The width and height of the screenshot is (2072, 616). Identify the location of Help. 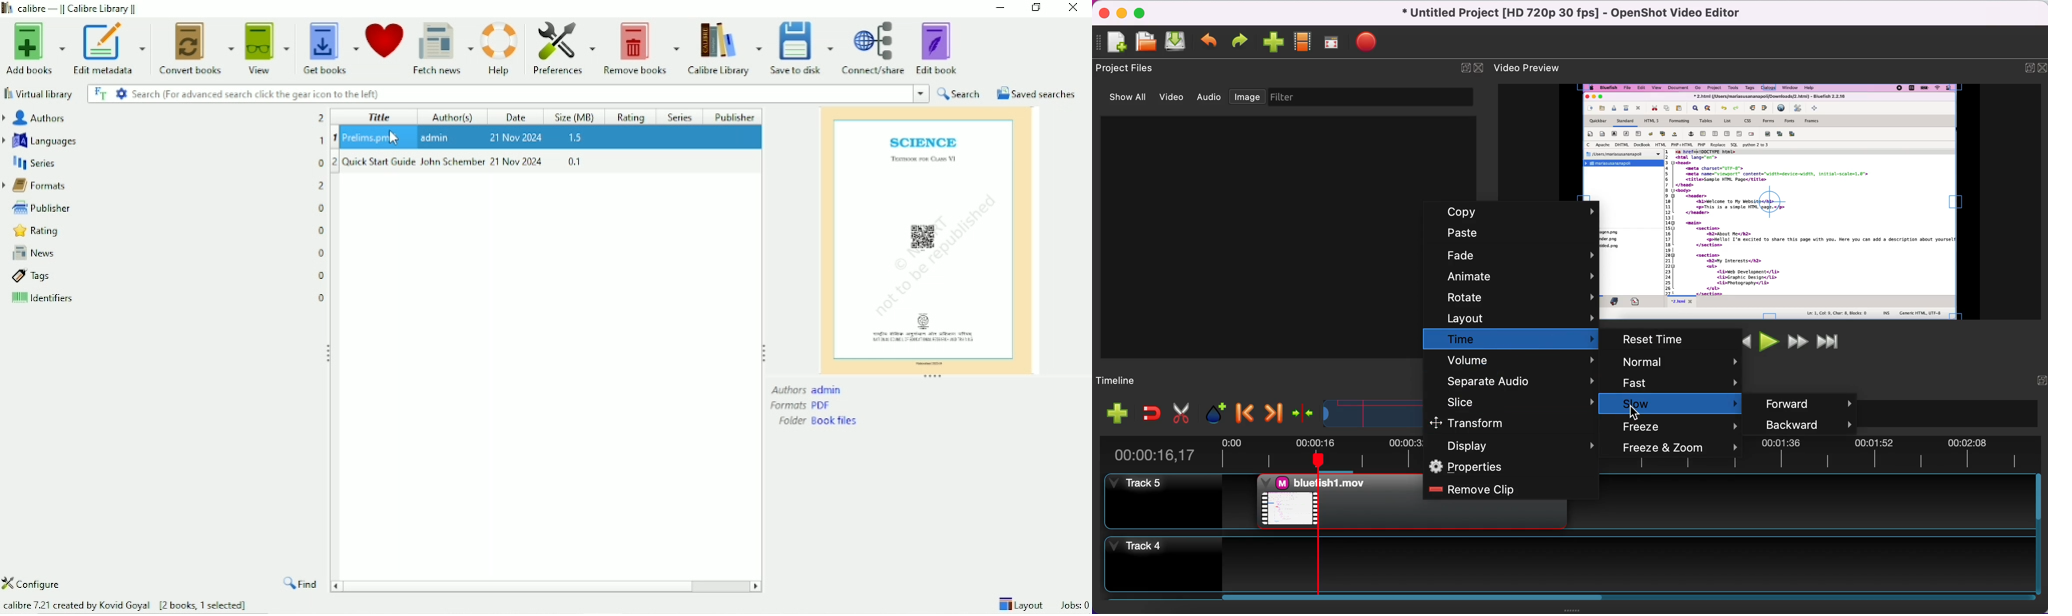
(500, 48).